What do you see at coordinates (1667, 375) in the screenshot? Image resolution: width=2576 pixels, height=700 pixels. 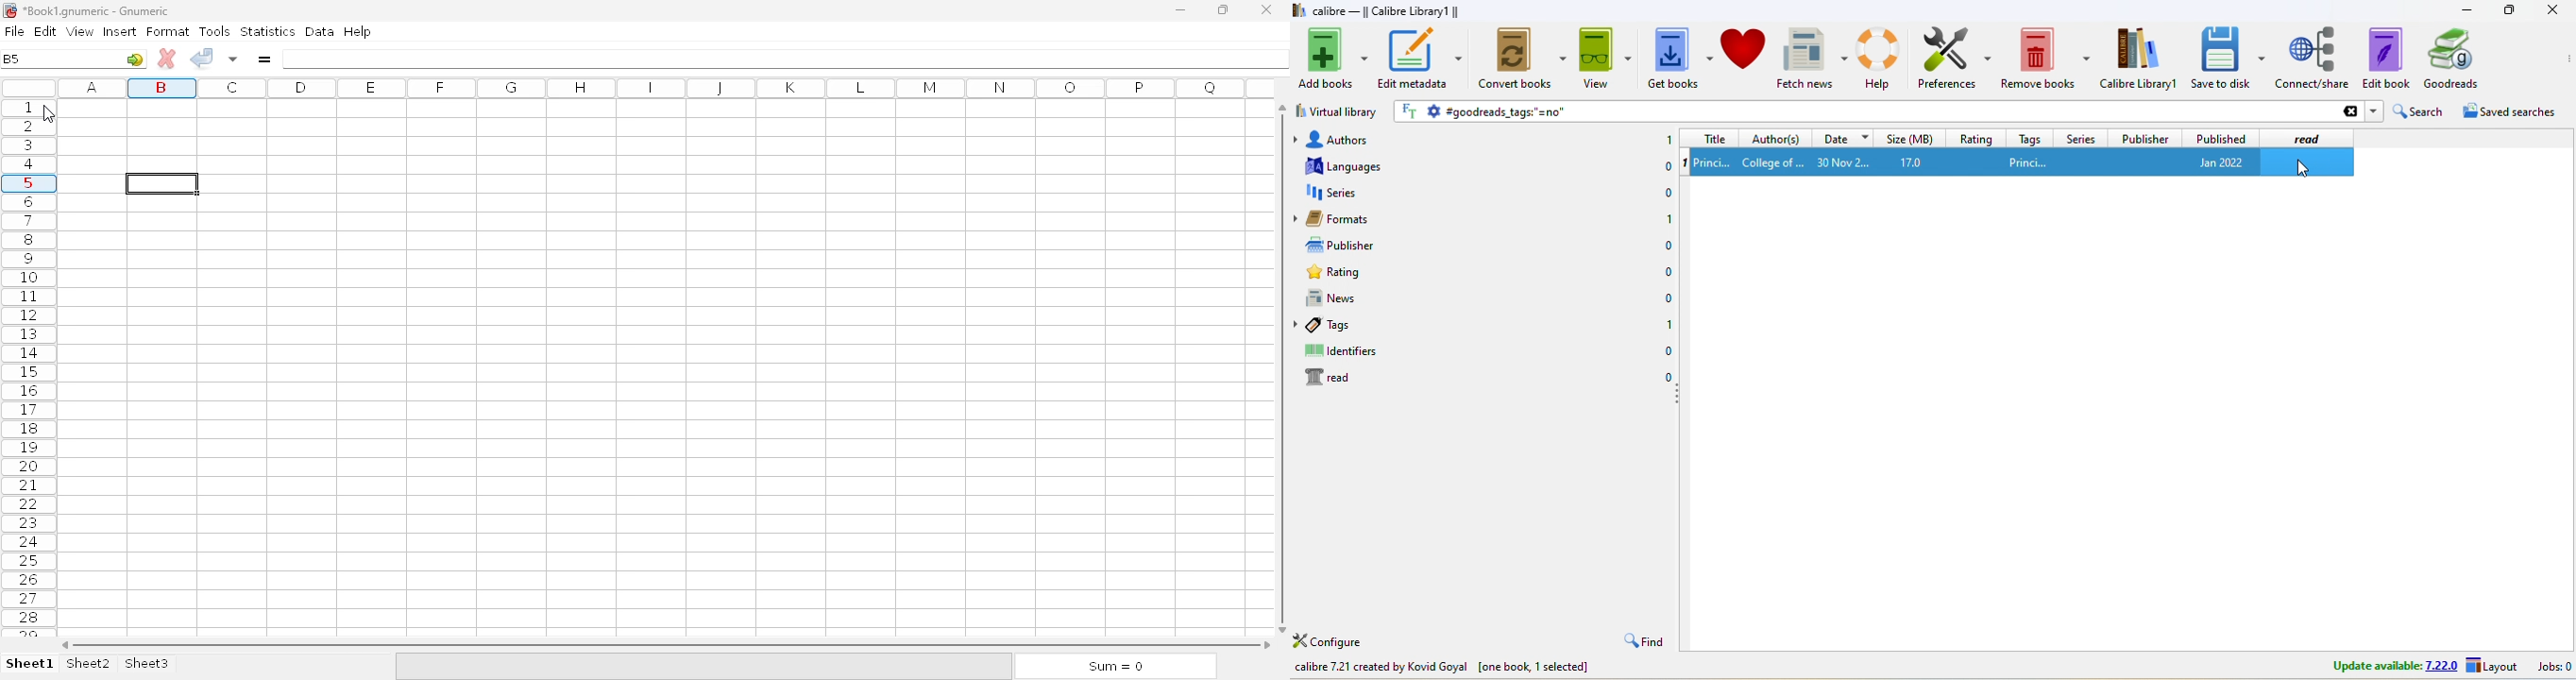 I see `0` at bounding box center [1667, 375].